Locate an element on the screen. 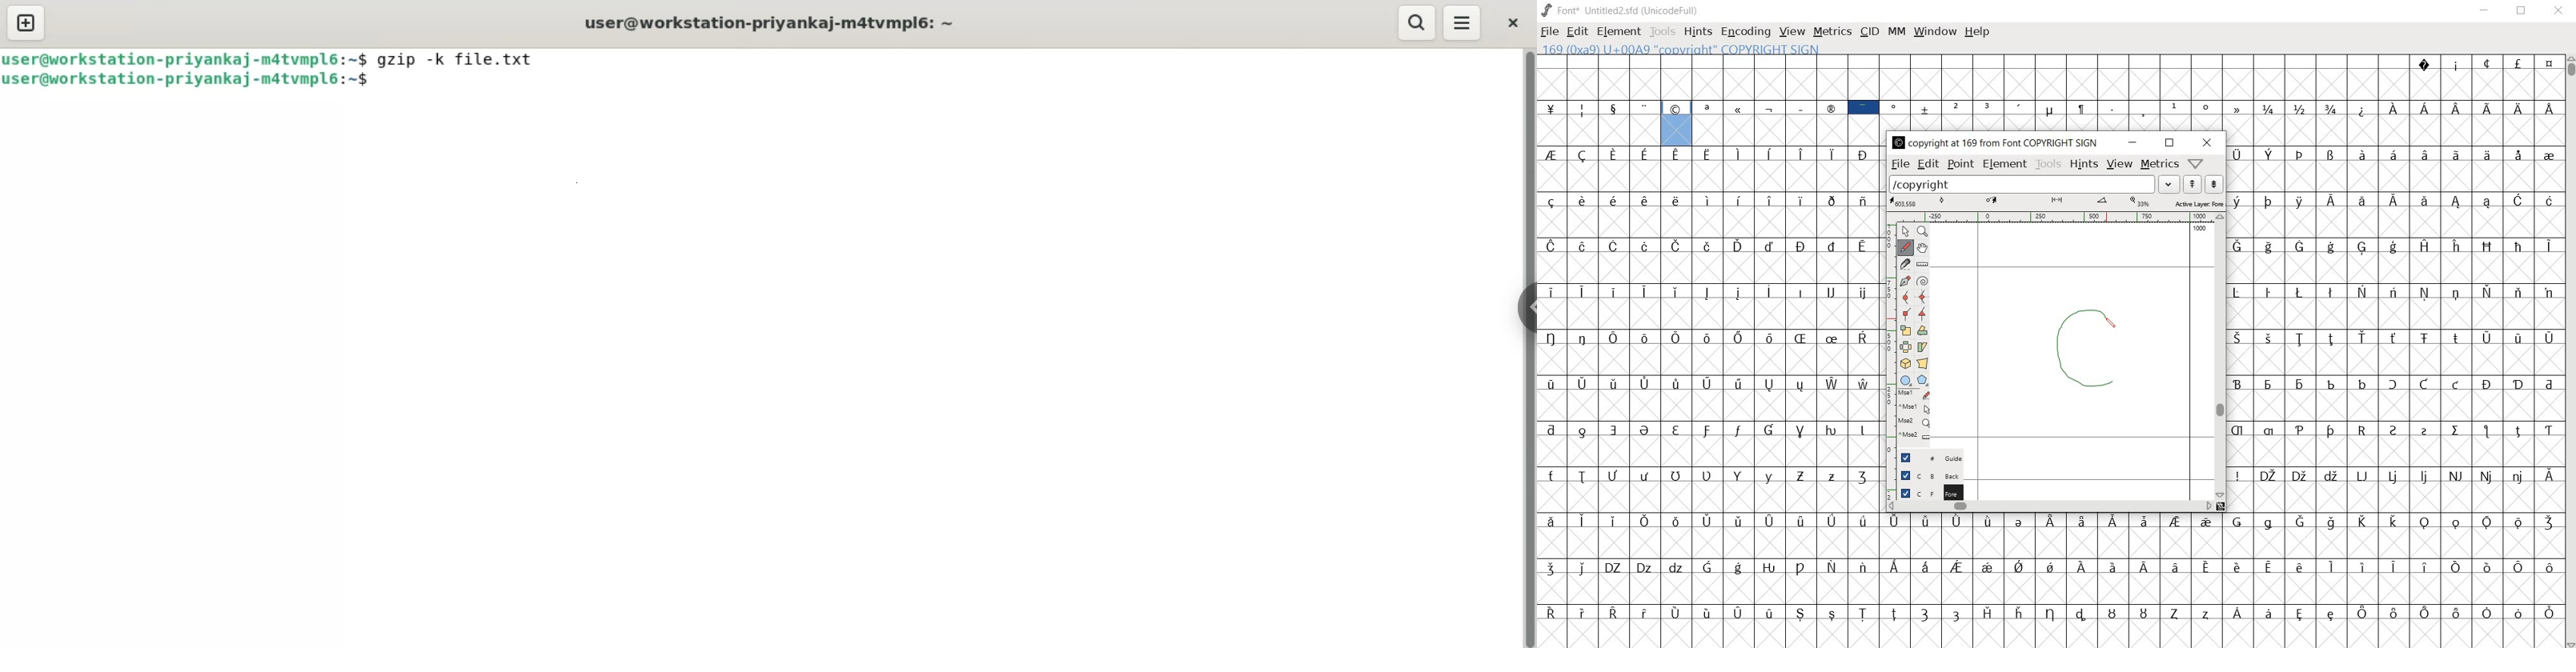  minimize is located at coordinates (2485, 10).